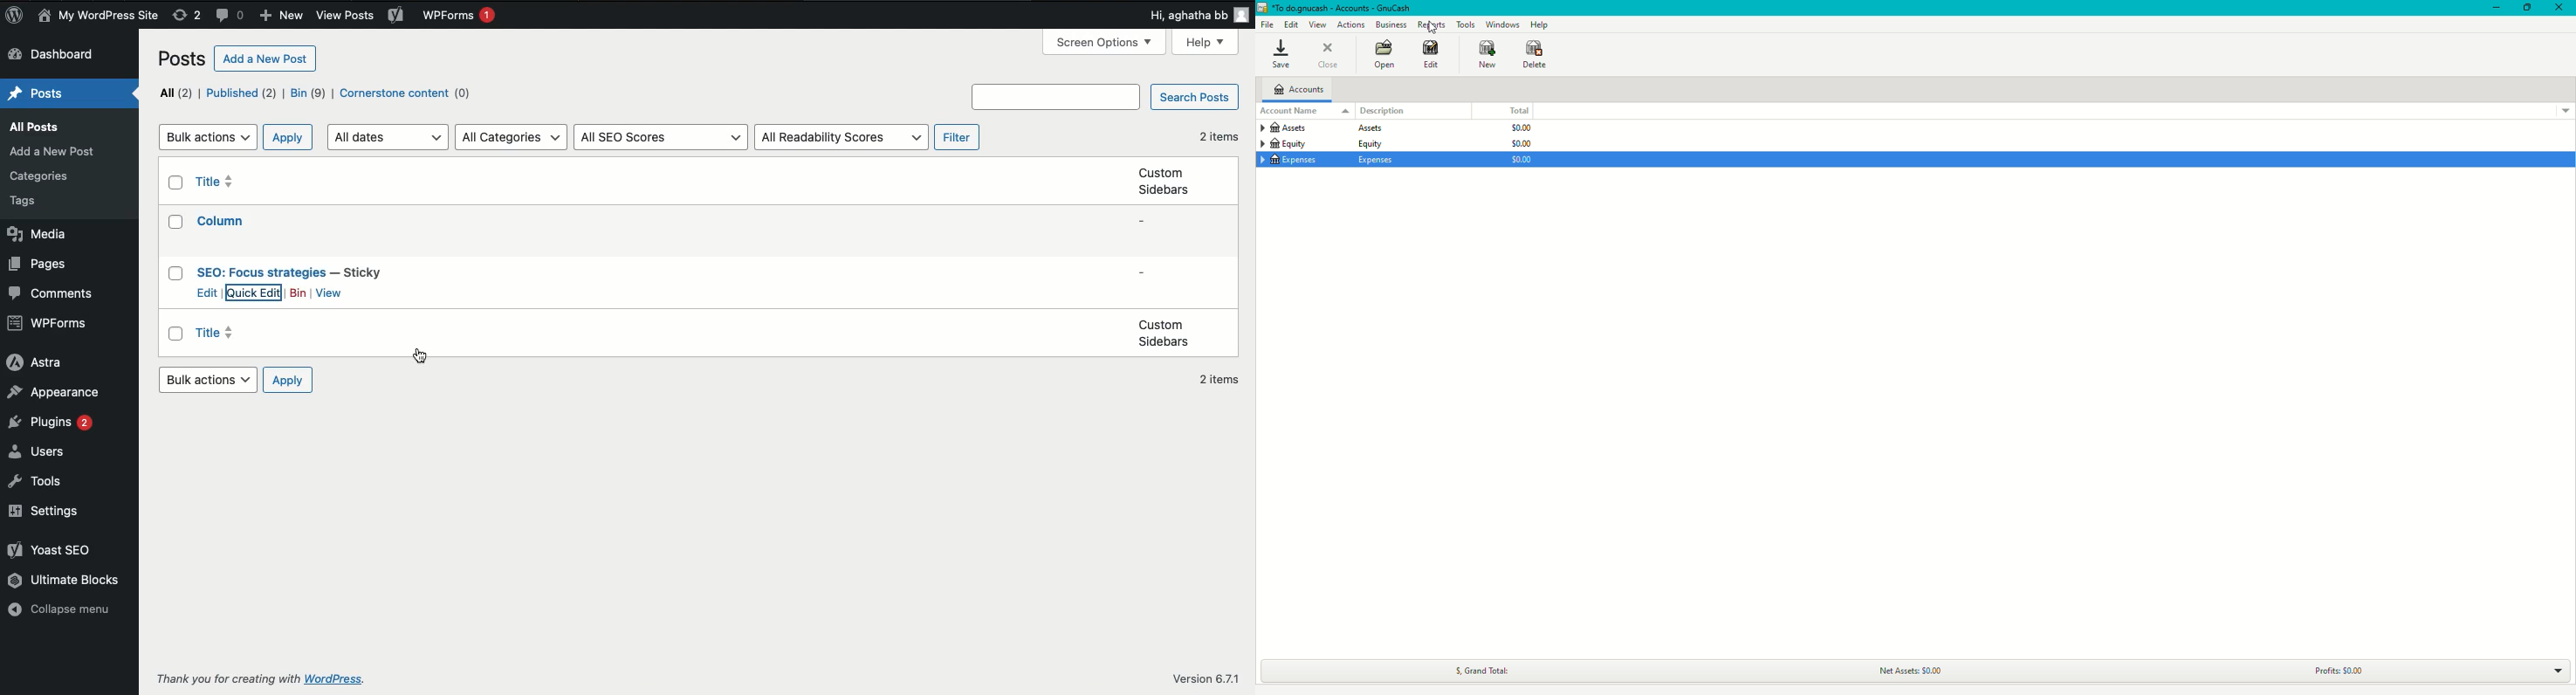  Describe the element at coordinates (34, 361) in the screenshot. I see `Astra` at that location.